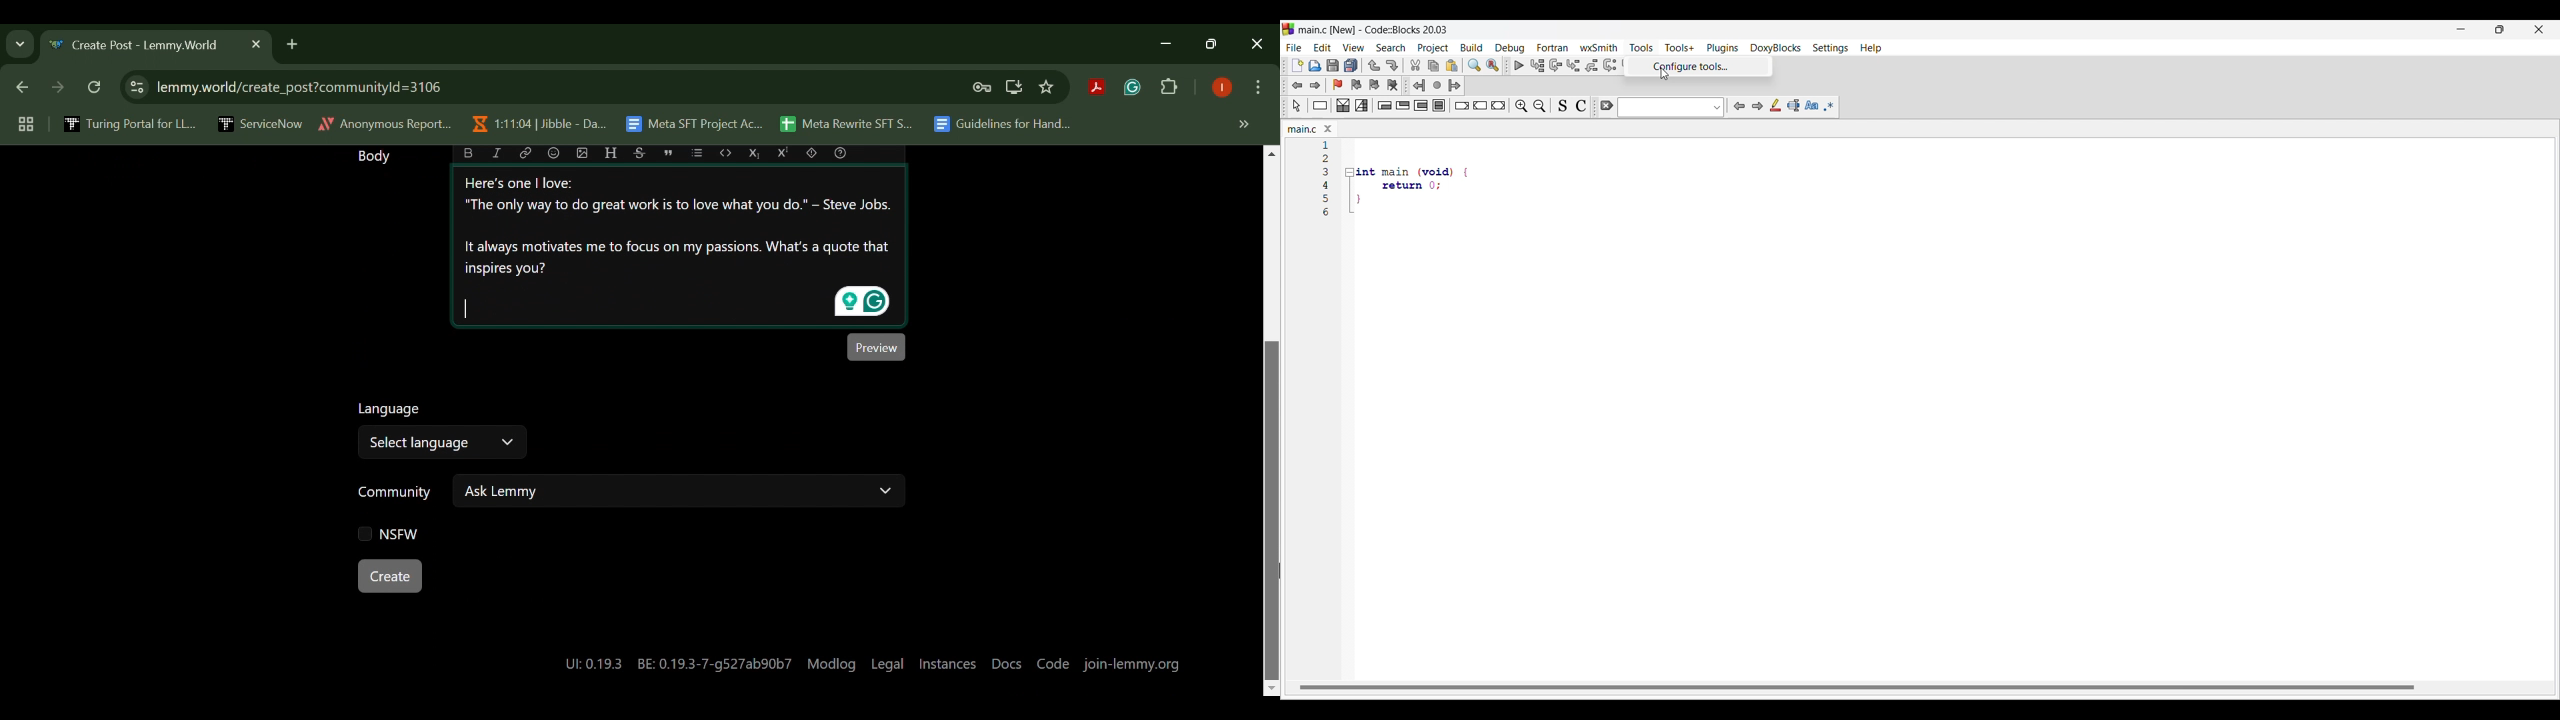 Image resolution: width=2576 pixels, height=728 pixels. I want to click on Select Language, so click(443, 446).